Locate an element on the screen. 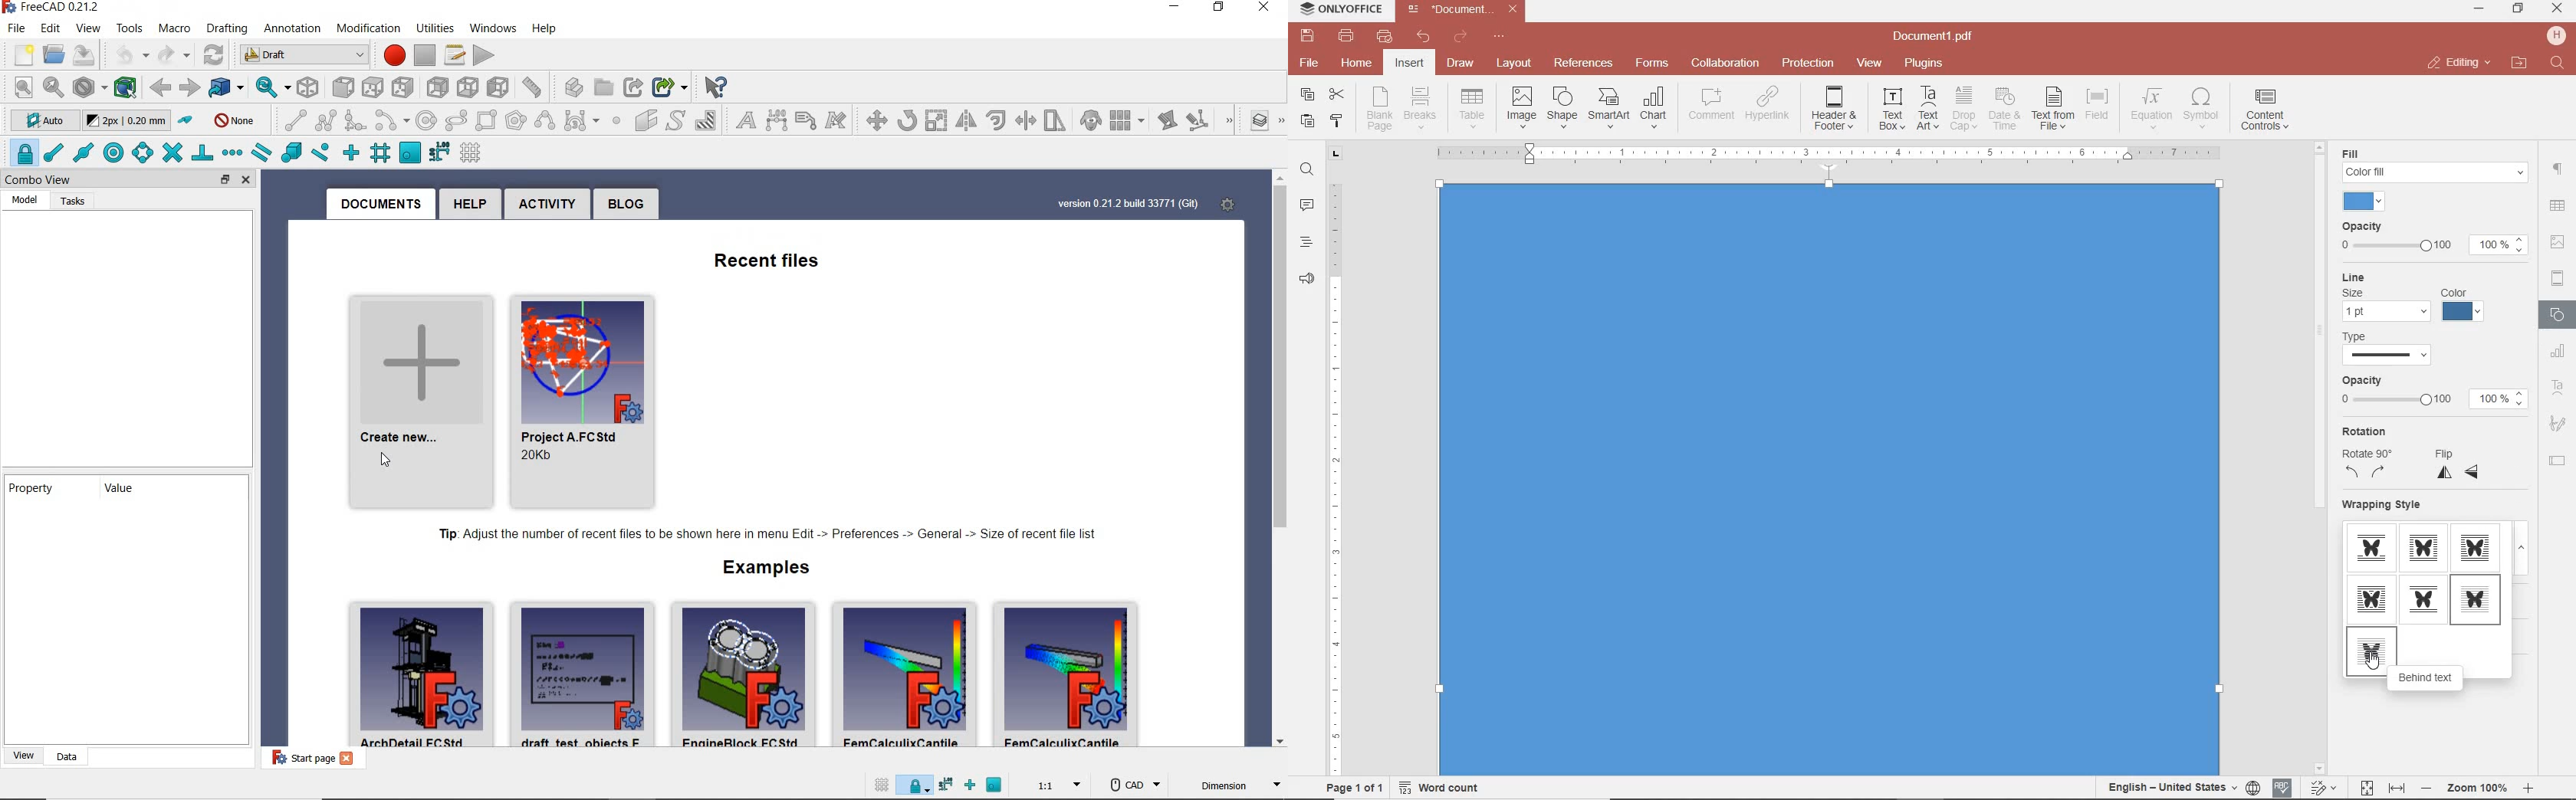 The height and width of the screenshot is (812, 2576). tip is located at coordinates (770, 532).